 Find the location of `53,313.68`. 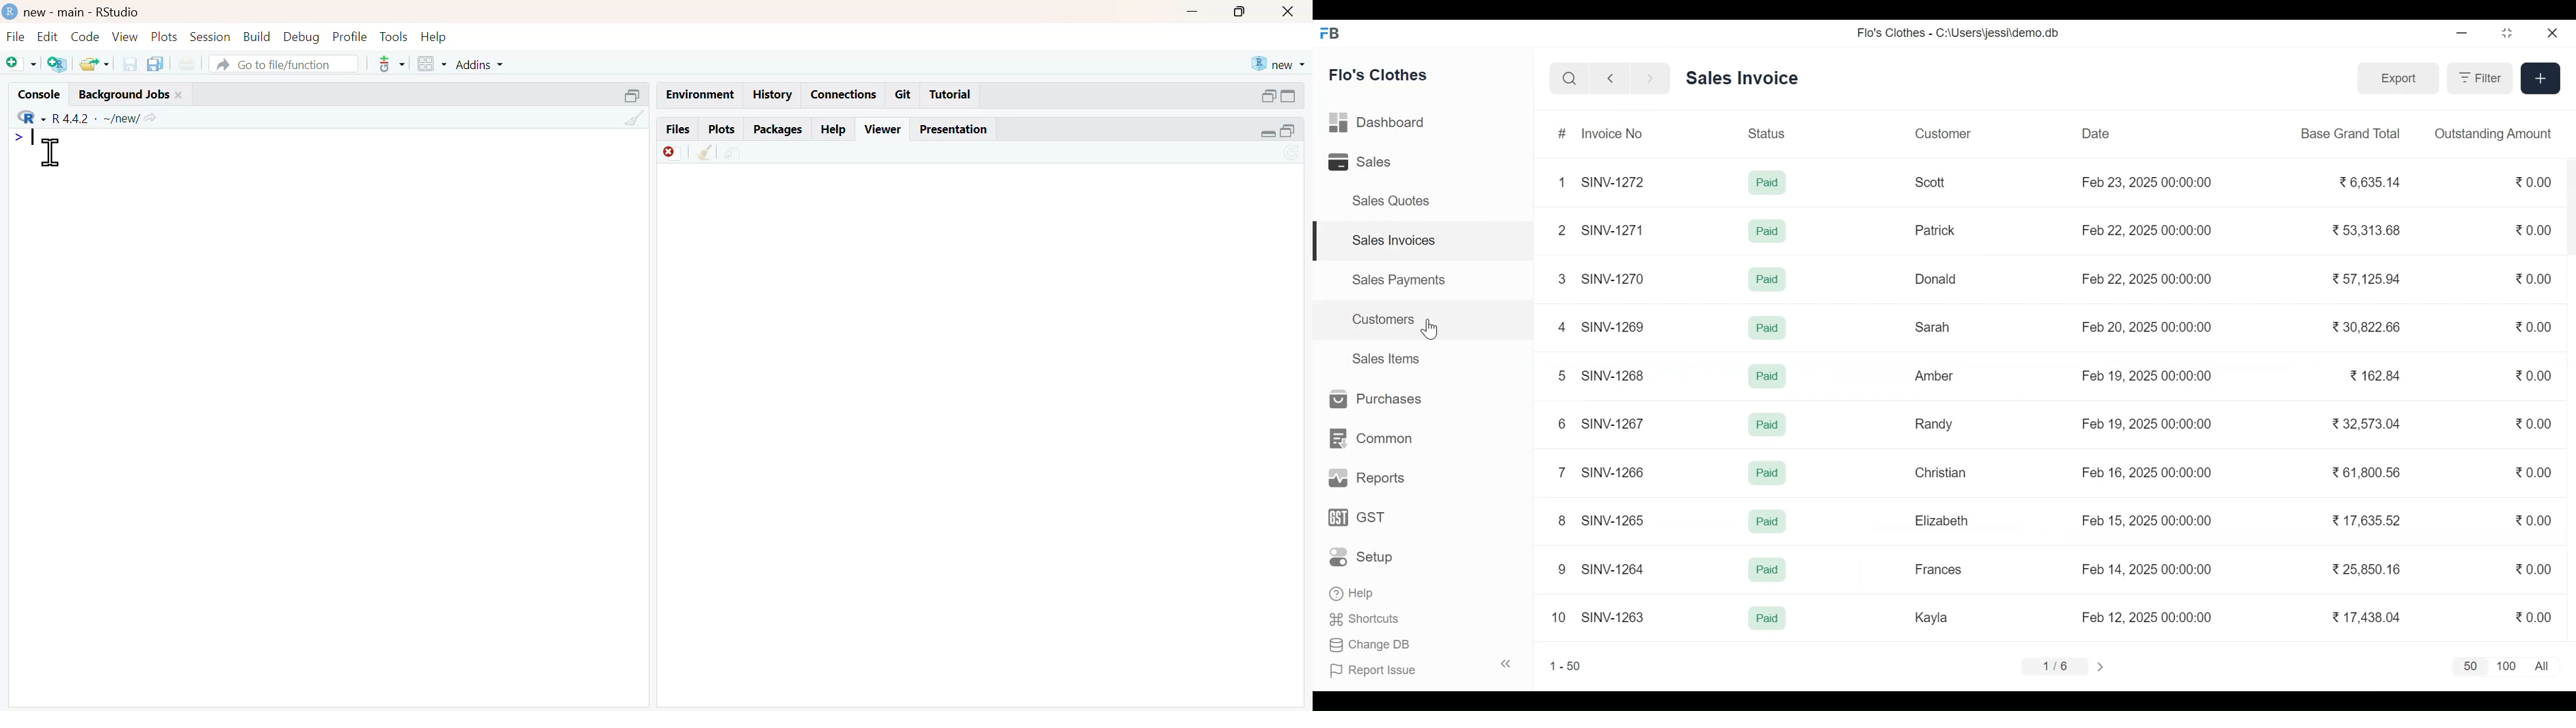

53,313.68 is located at coordinates (2369, 230).